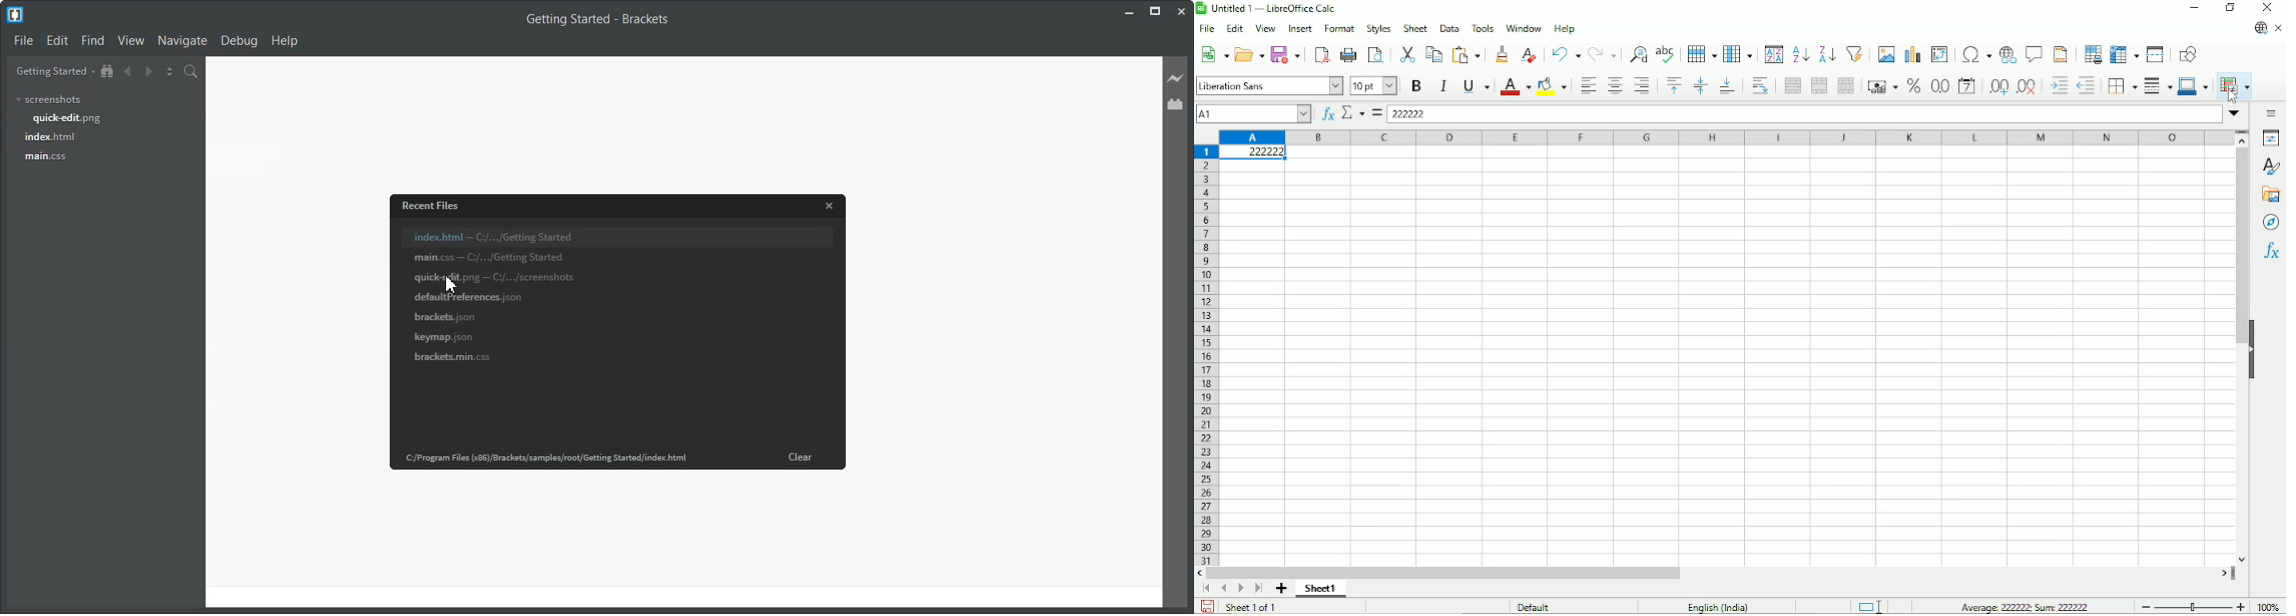 Image resolution: width=2296 pixels, height=616 pixels. I want to click on Help, so click(285, 41).